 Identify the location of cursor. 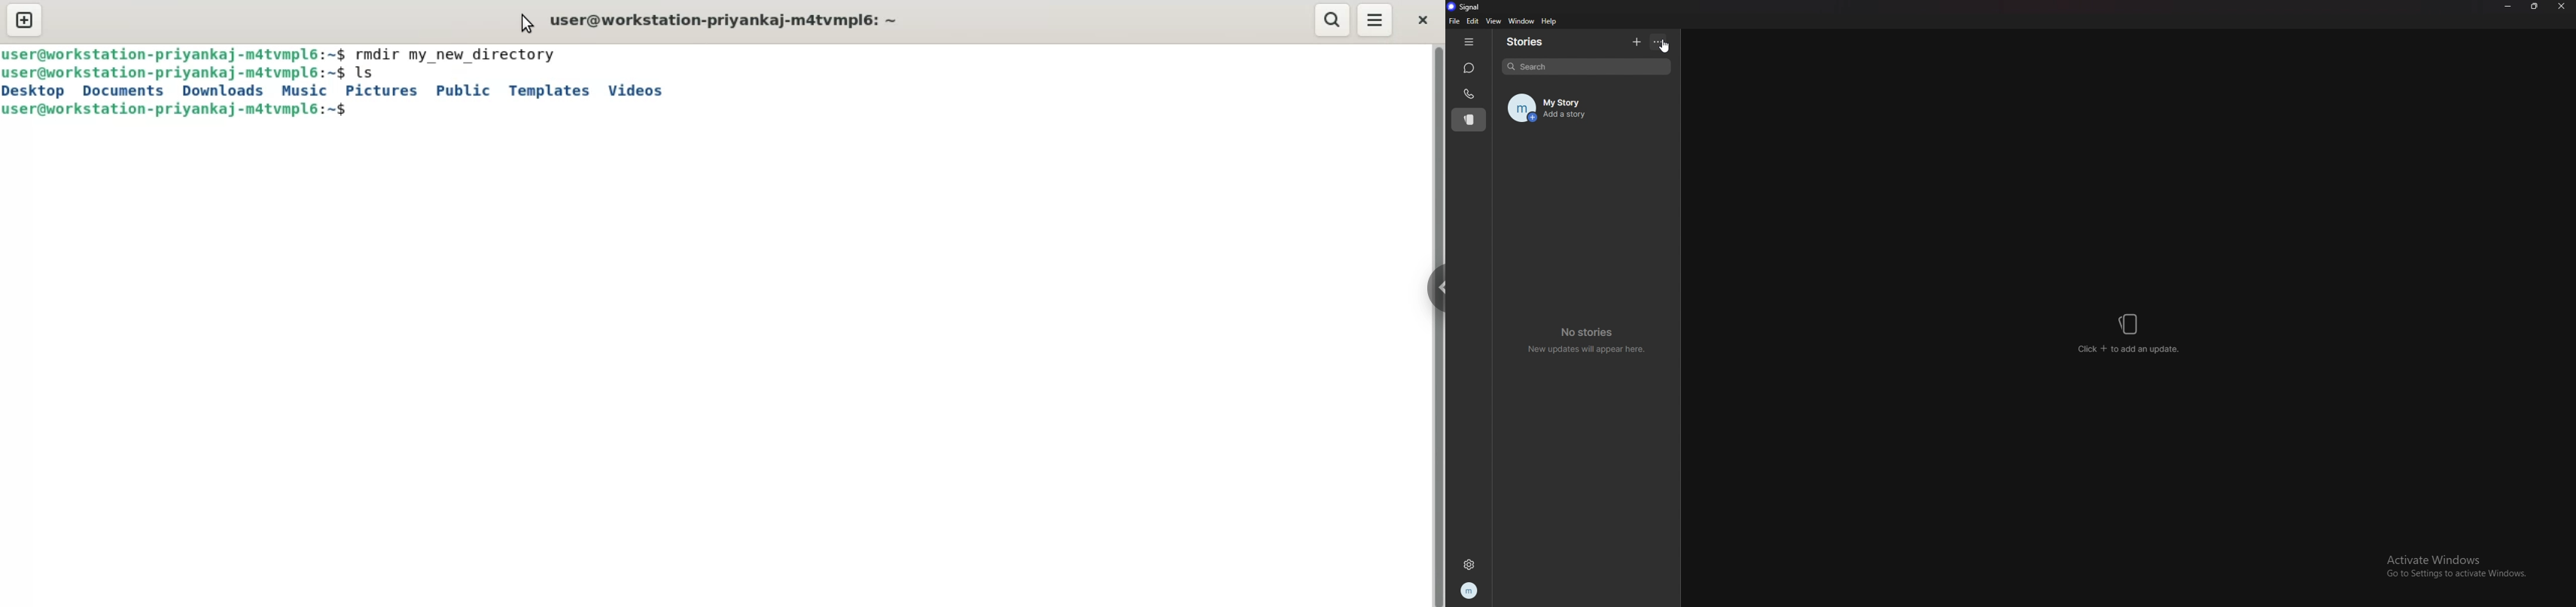
(1667, 48).